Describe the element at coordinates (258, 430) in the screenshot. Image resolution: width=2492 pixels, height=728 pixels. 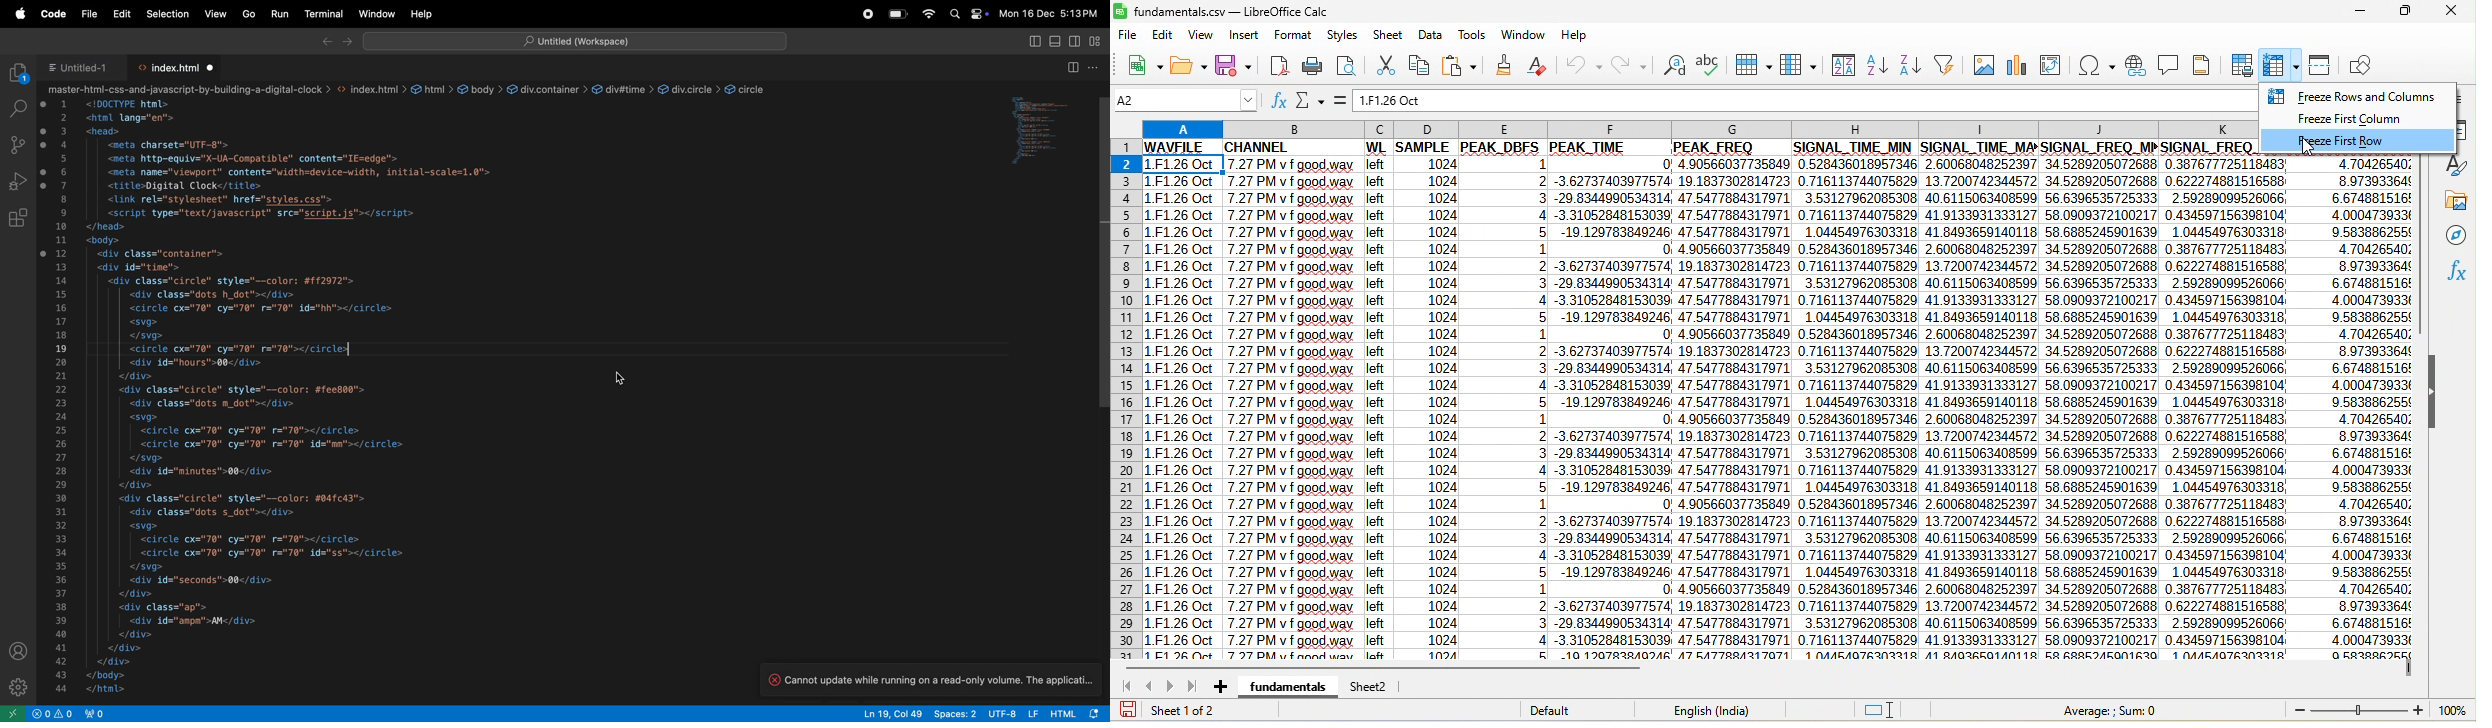
I see `<circle cx="70" cy="70" r="70"></circle>` at that location.